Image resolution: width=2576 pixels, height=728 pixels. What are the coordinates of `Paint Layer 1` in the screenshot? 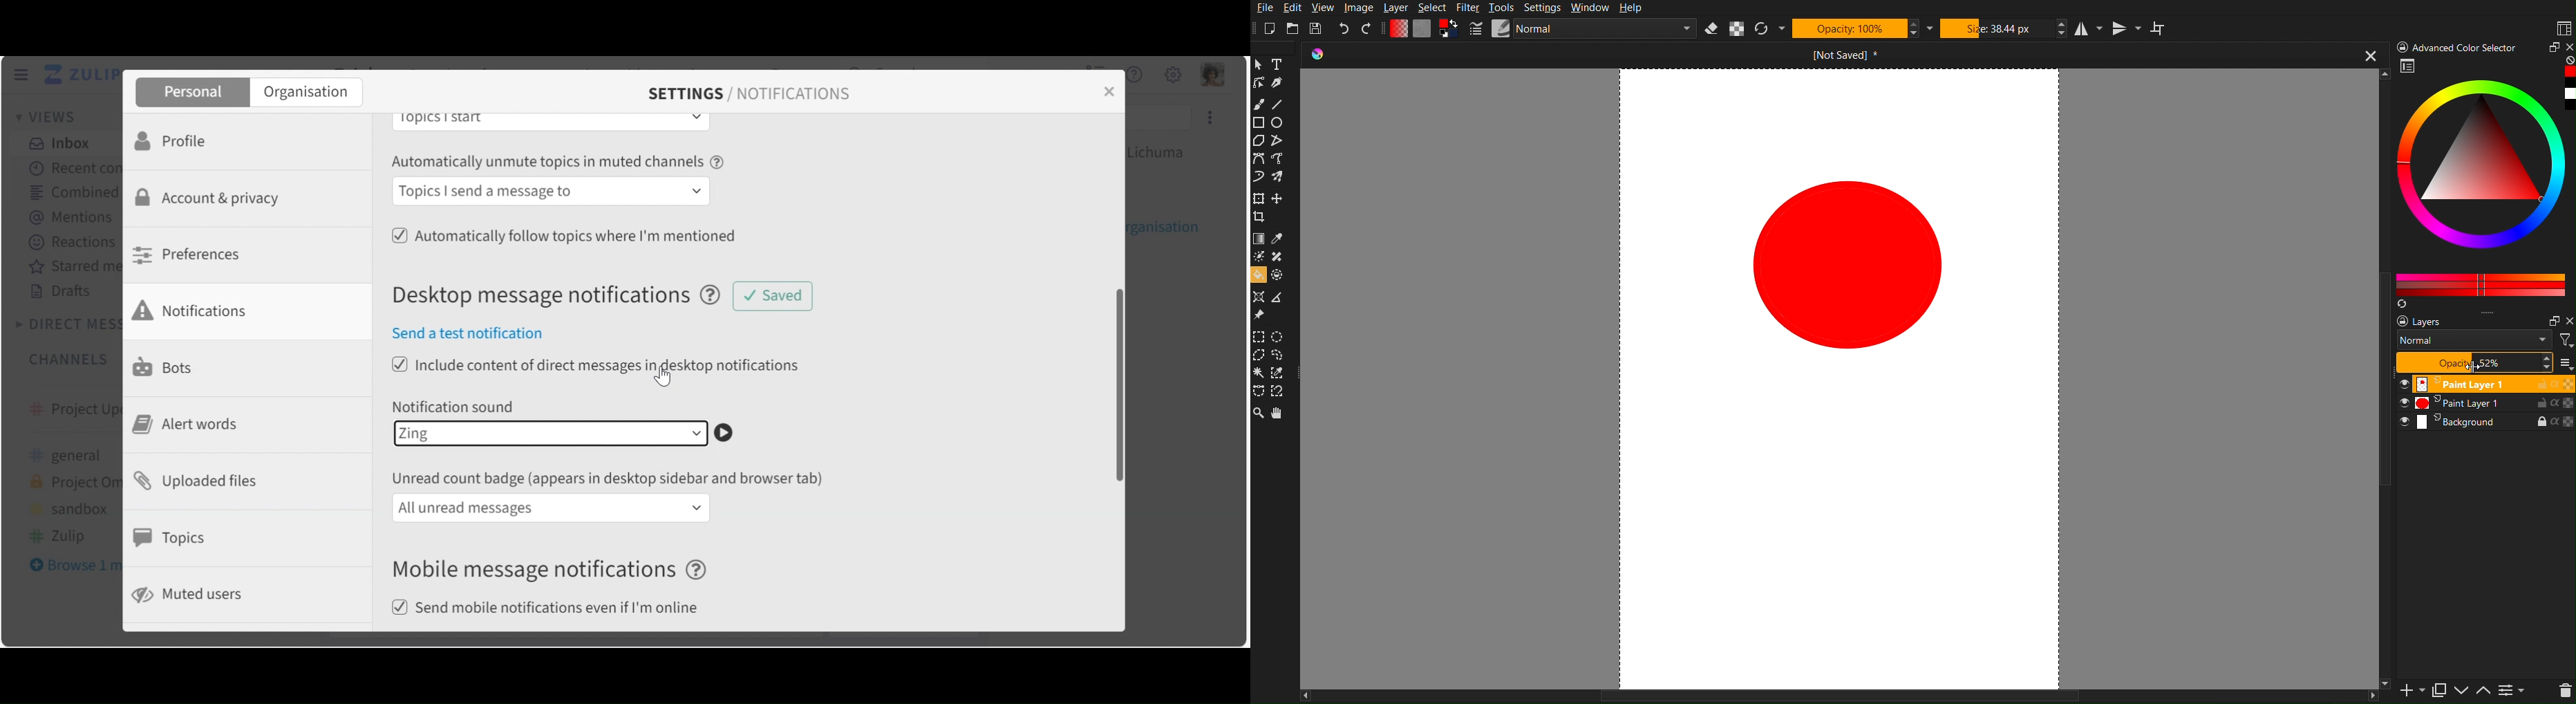 It's located at (2480, 403).